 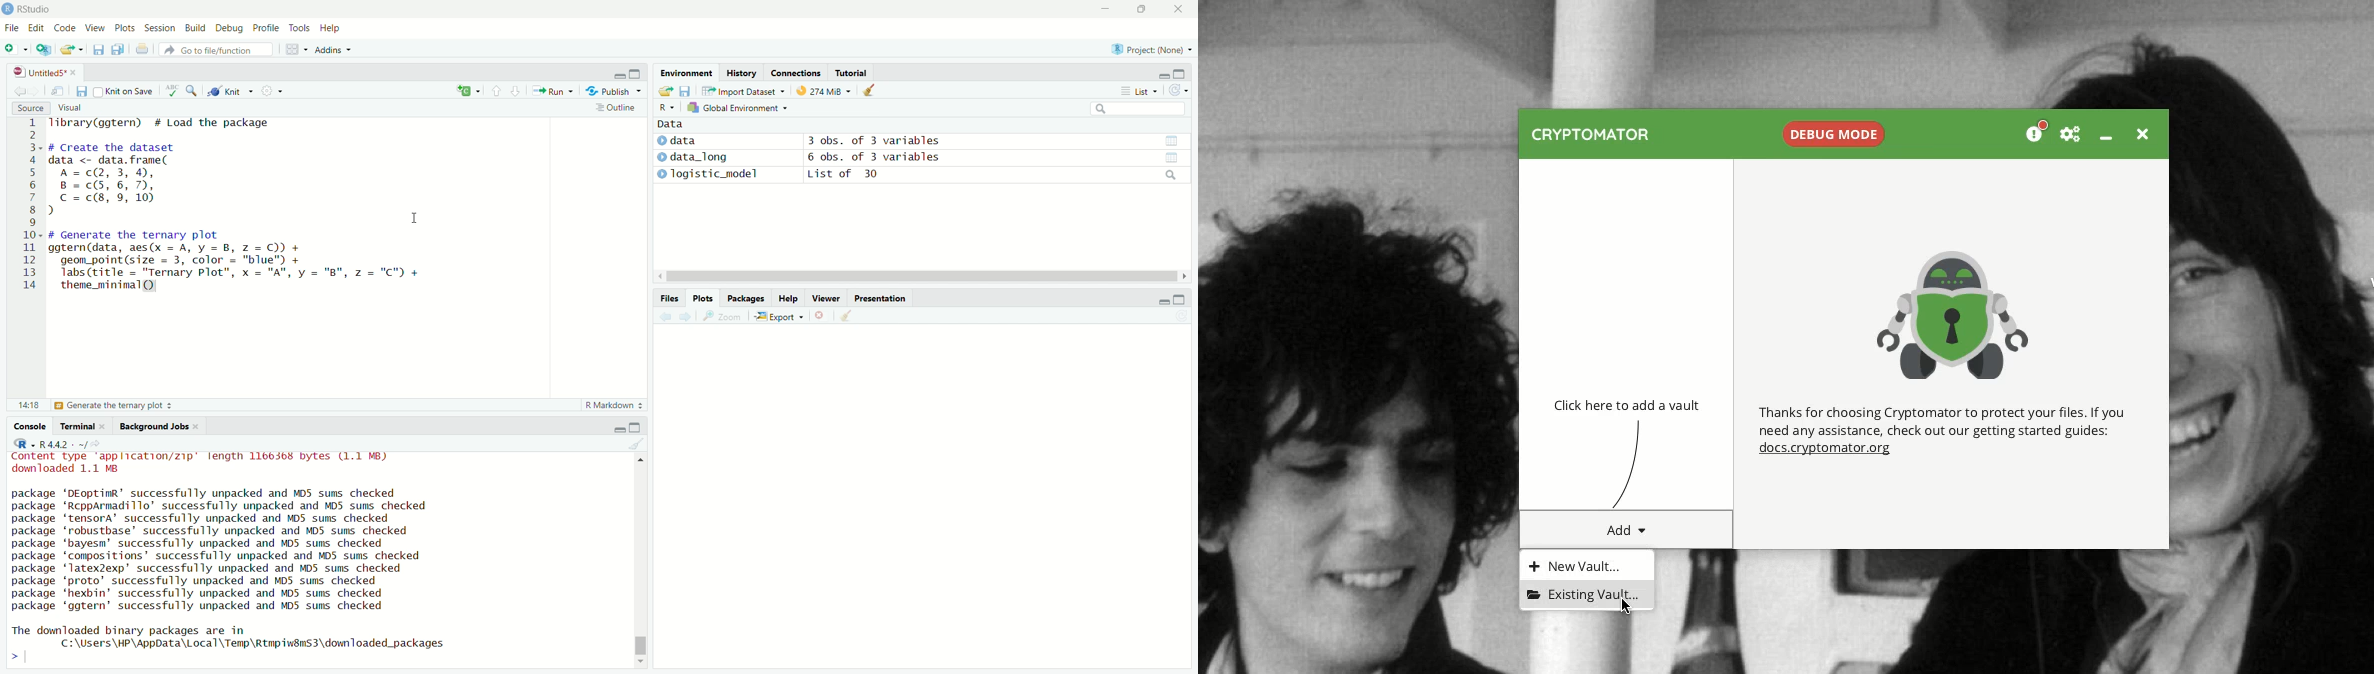 What do you see at coordinates (618, 74) in the screenshot?
I see `minimise` at bounding box center [618, 74].